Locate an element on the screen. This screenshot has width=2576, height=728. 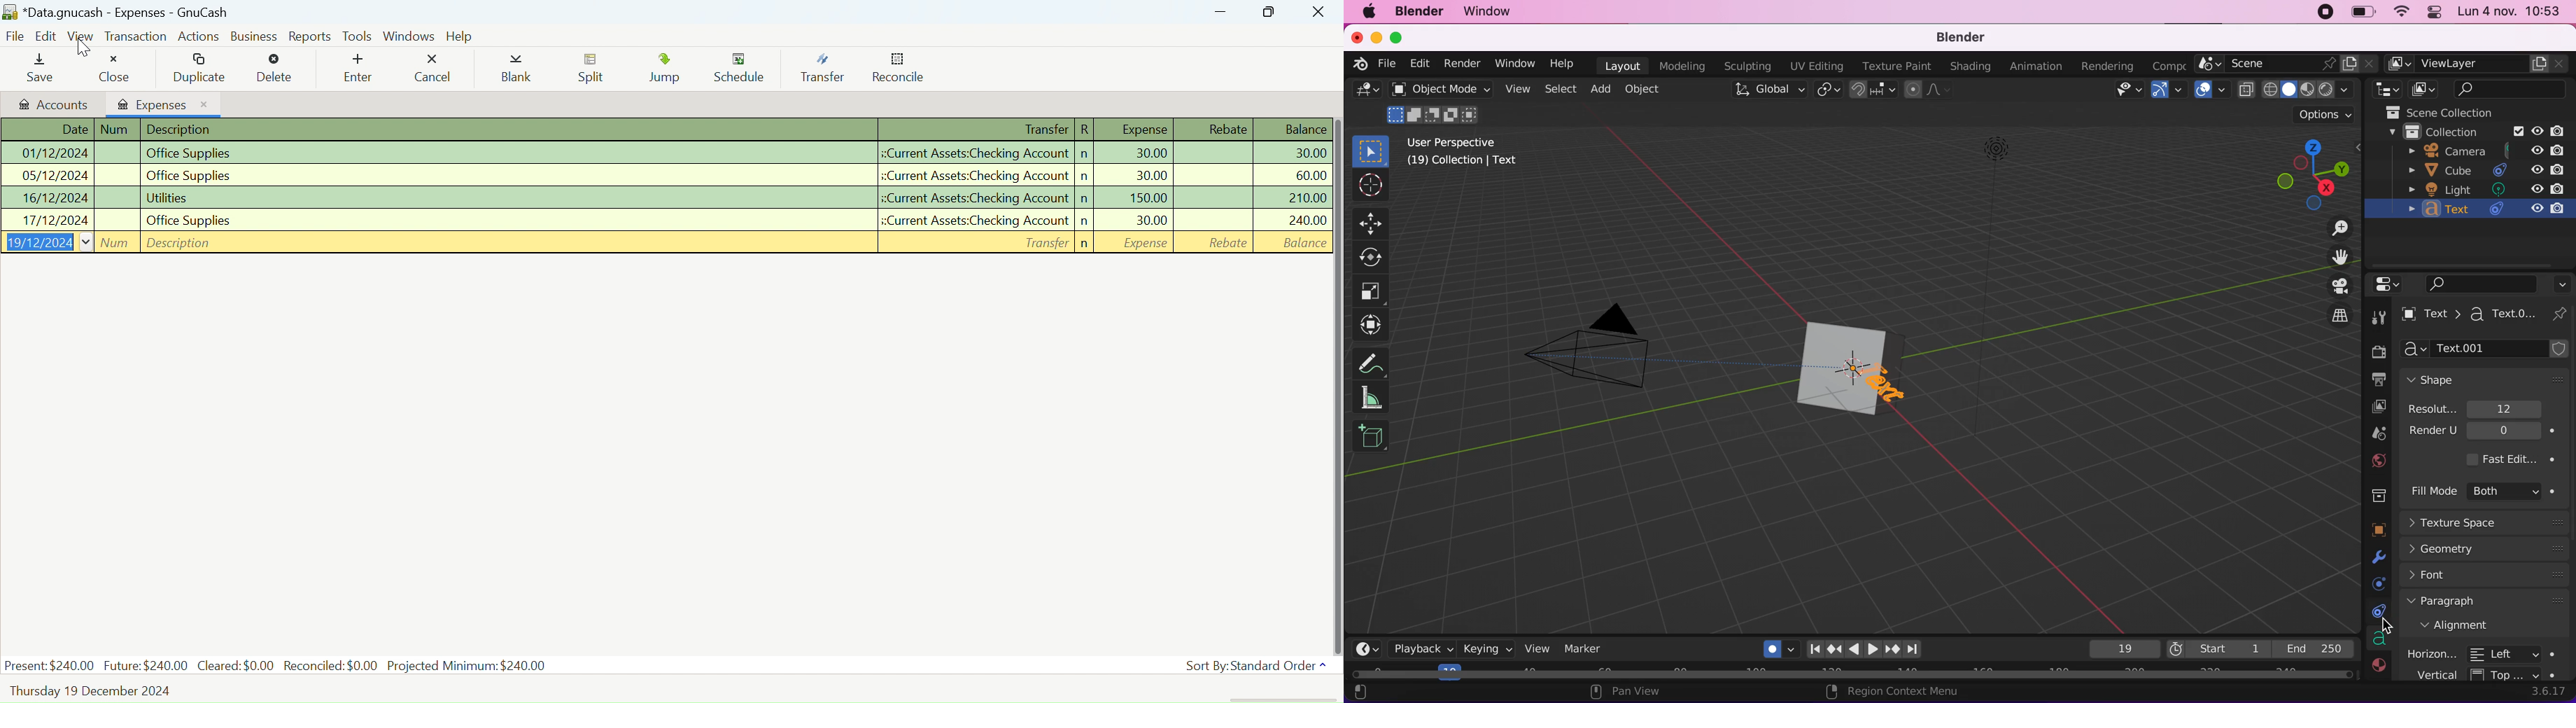
editor type is located at coordinates (2386, 90).